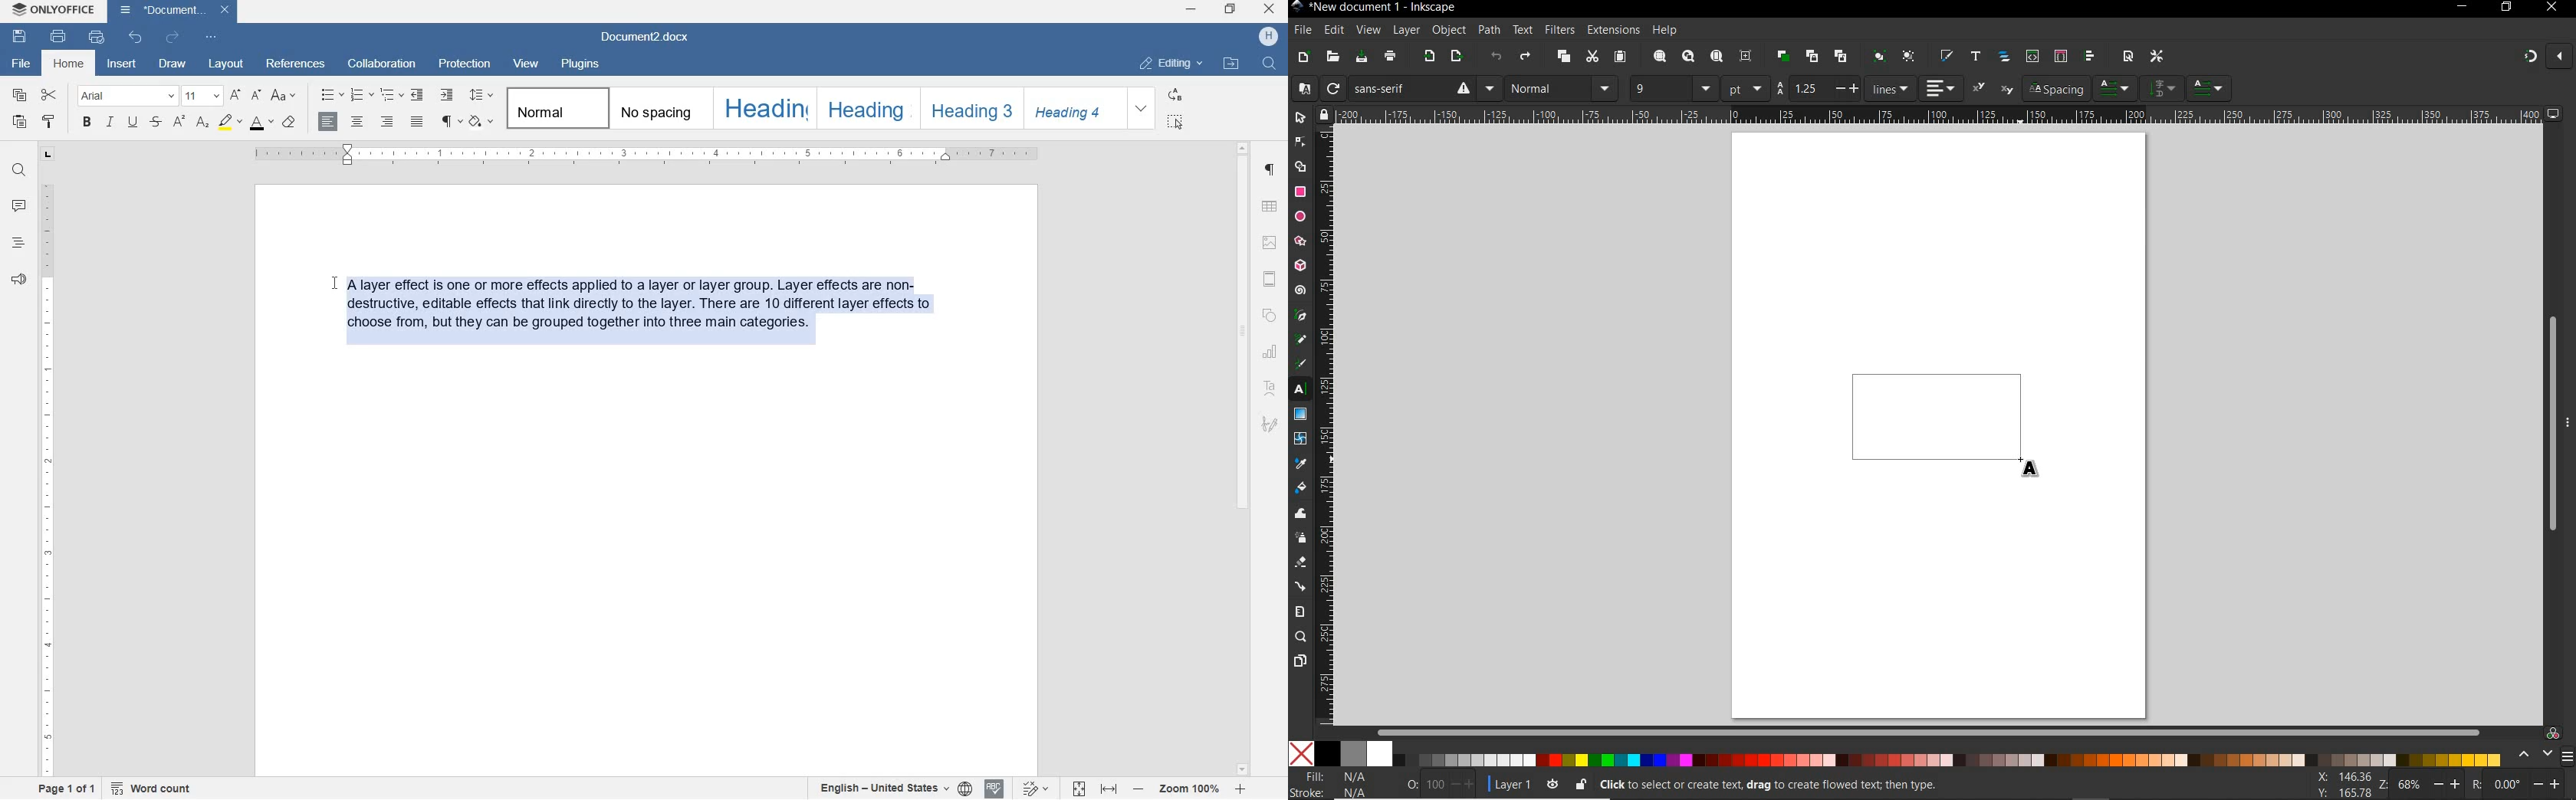  I want to click on increase/decrease, so click(1464, 784).